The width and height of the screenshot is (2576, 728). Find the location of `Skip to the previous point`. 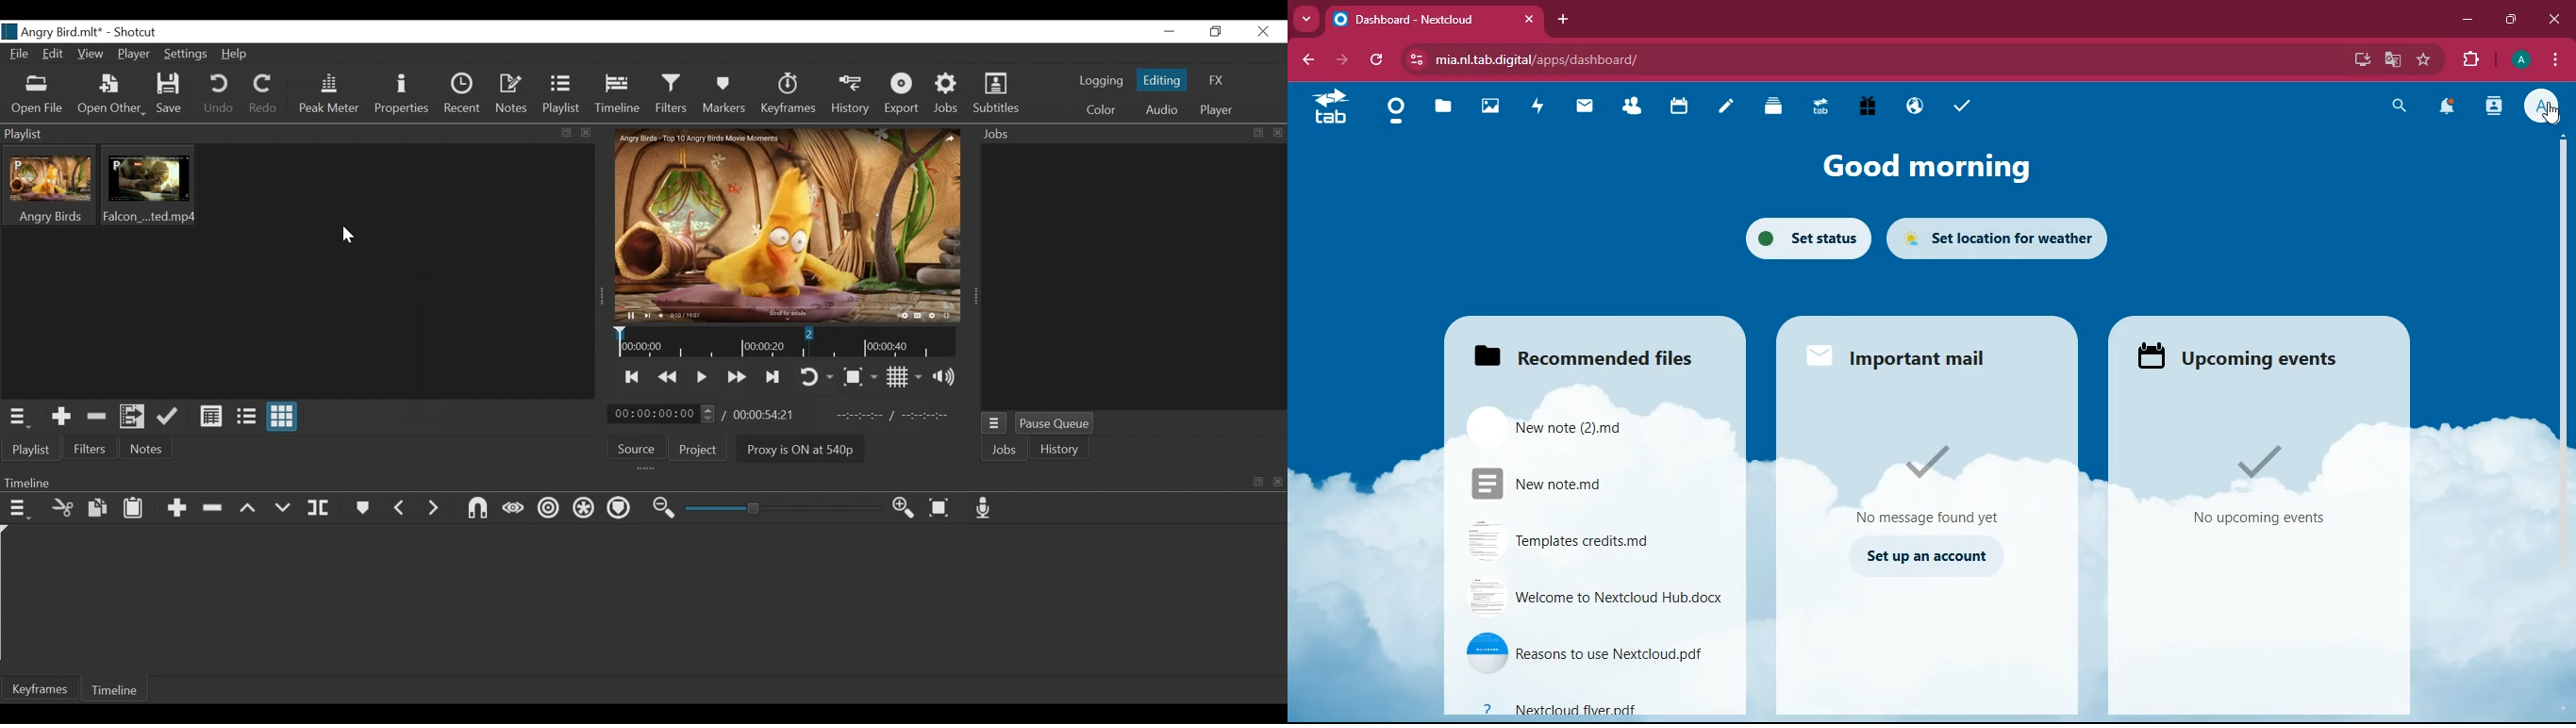

Skip to the previous point is located at coordinates (633, 378).